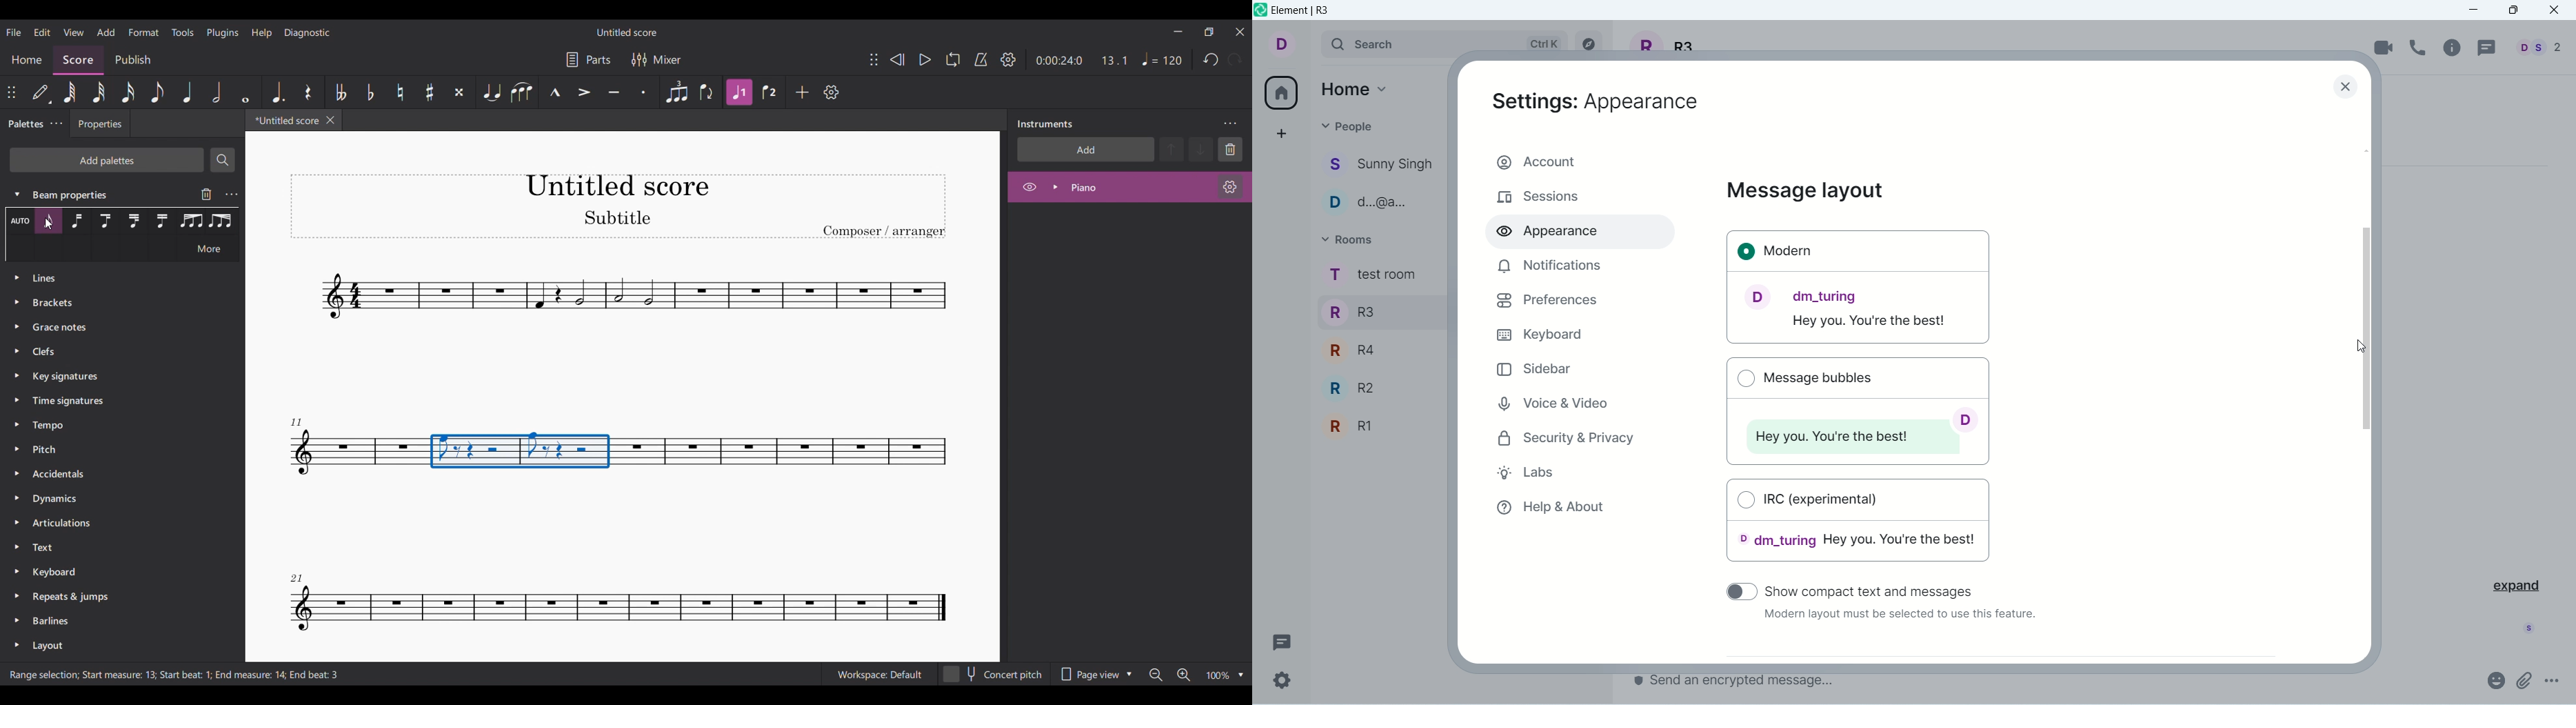  What do you see at coordinates (460, 92) in the screenshot?
I see `Toggle double sharp` at bounding box center [460, 92].